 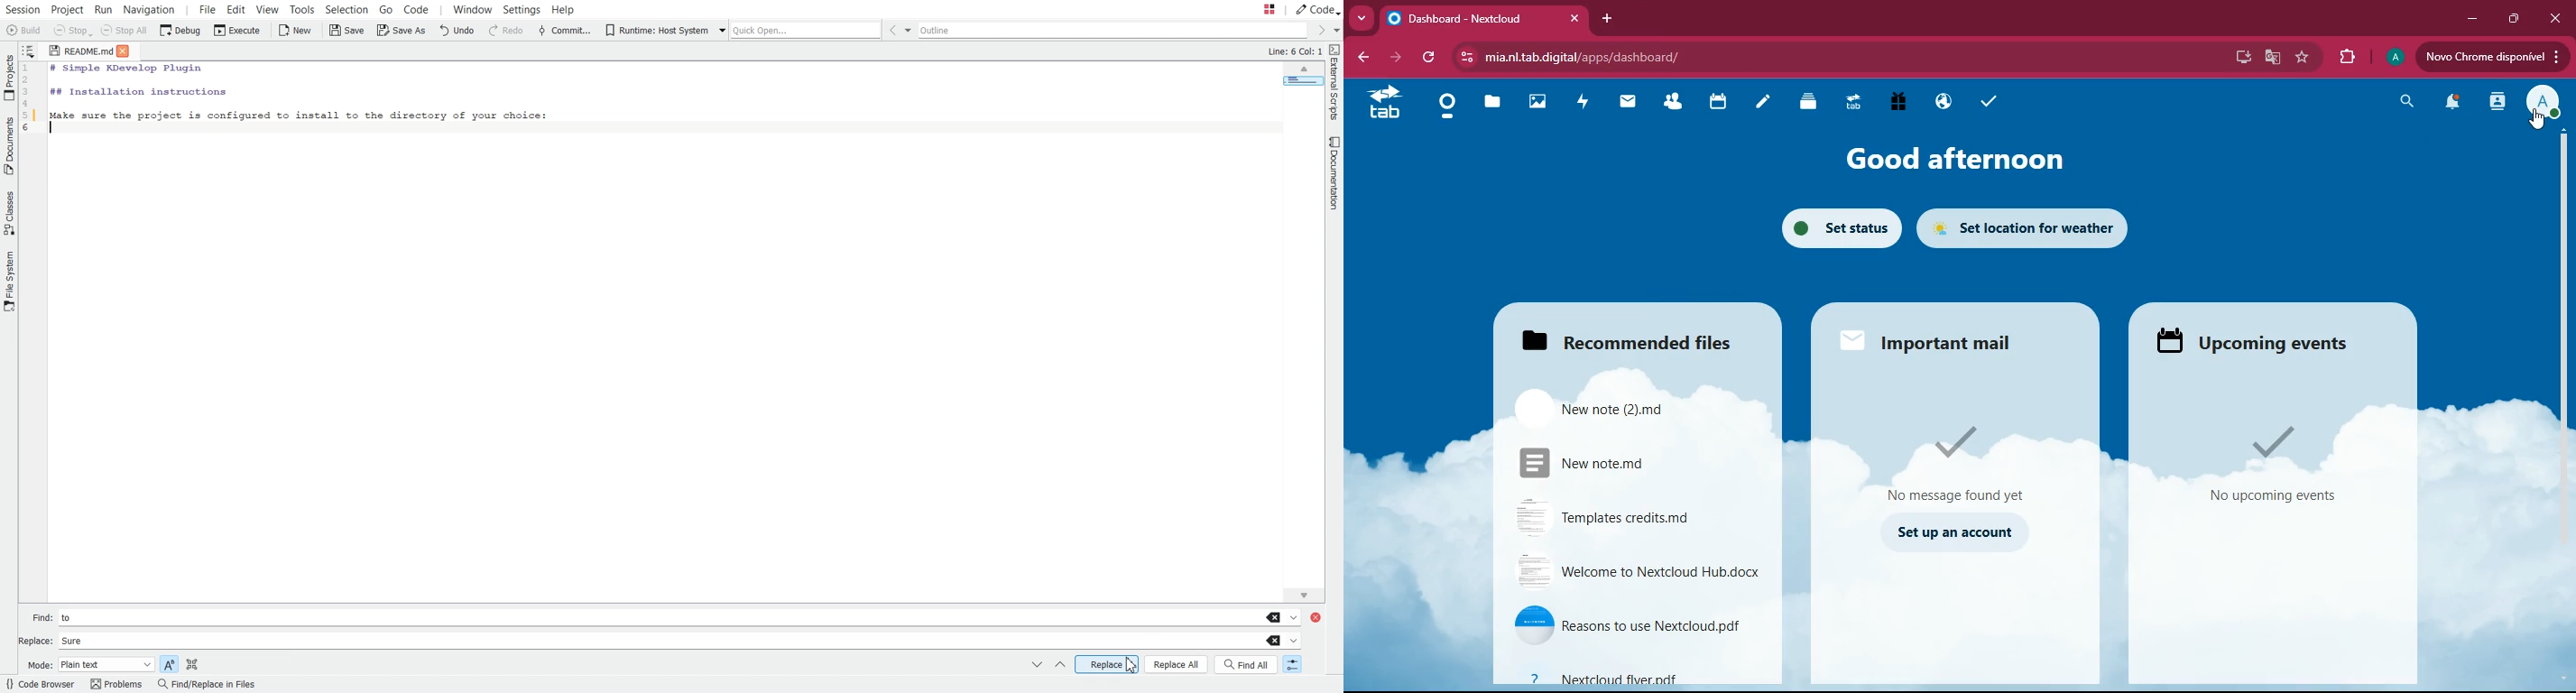 I want to click on mail, so click(x=1633, y=102).